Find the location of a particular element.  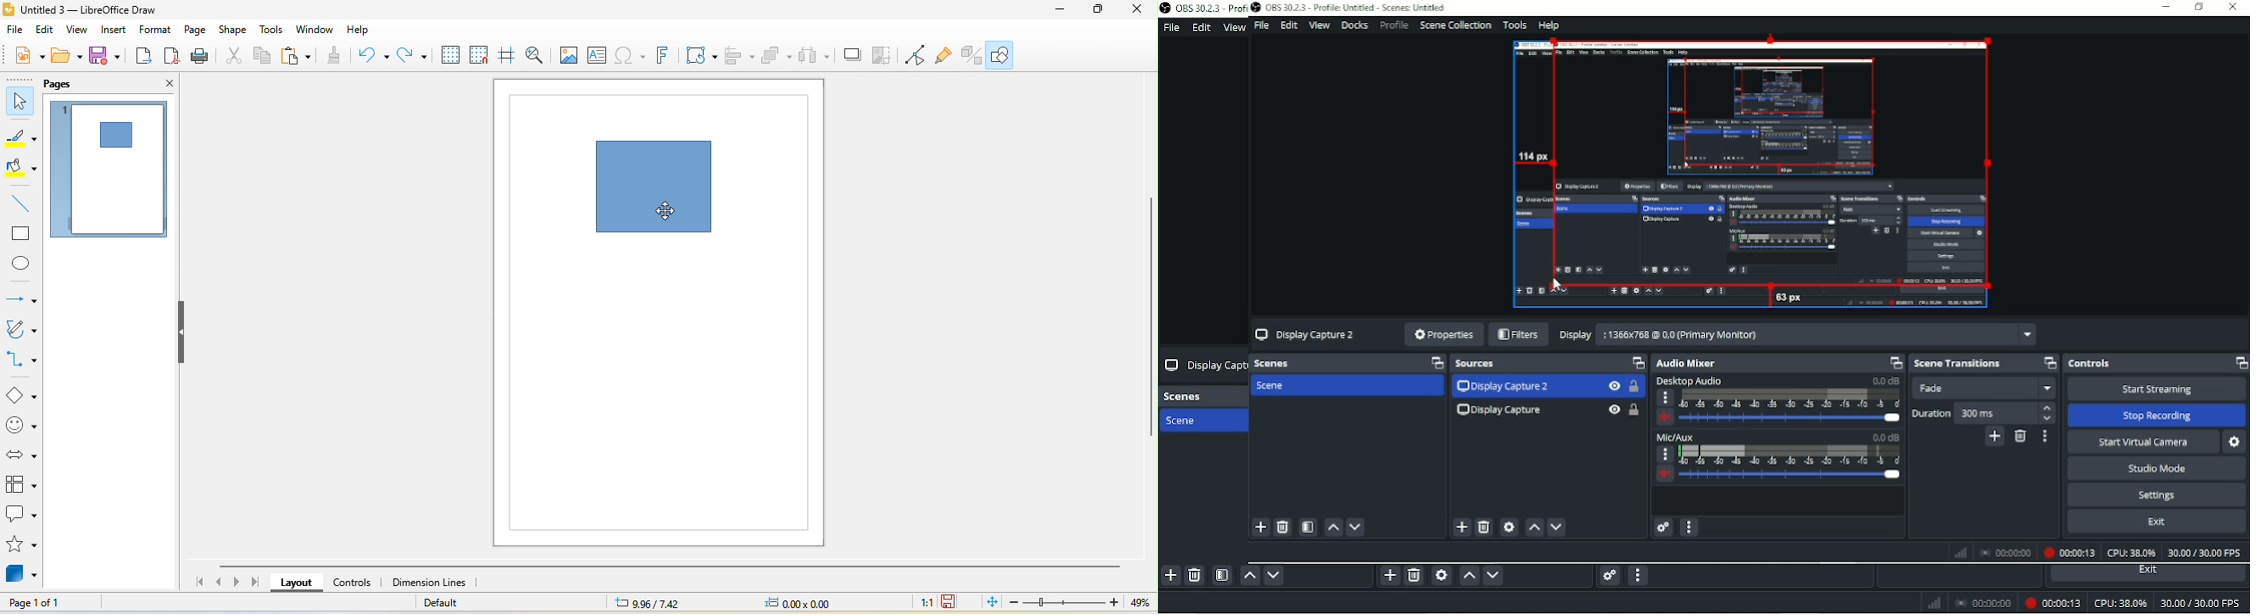

volume is located at coordinates (1661, 475).